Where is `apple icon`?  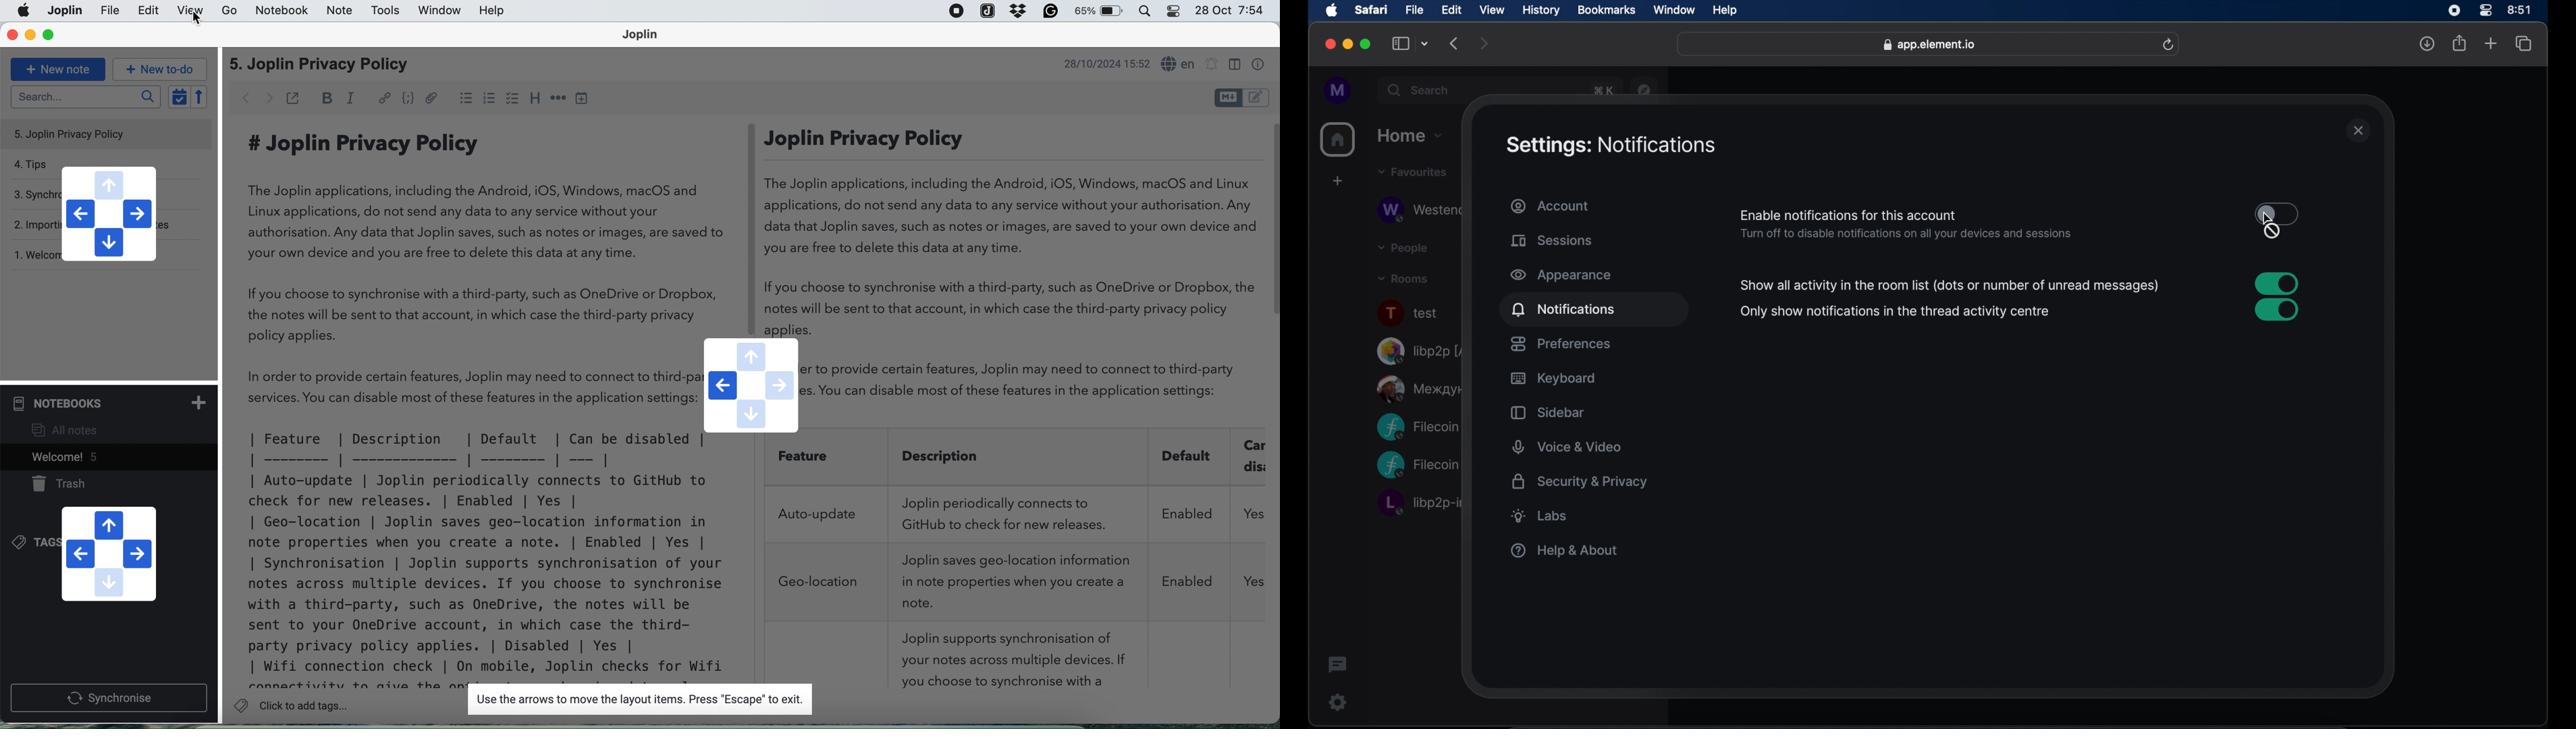
apple icon is located at coordinates (1332, 11).